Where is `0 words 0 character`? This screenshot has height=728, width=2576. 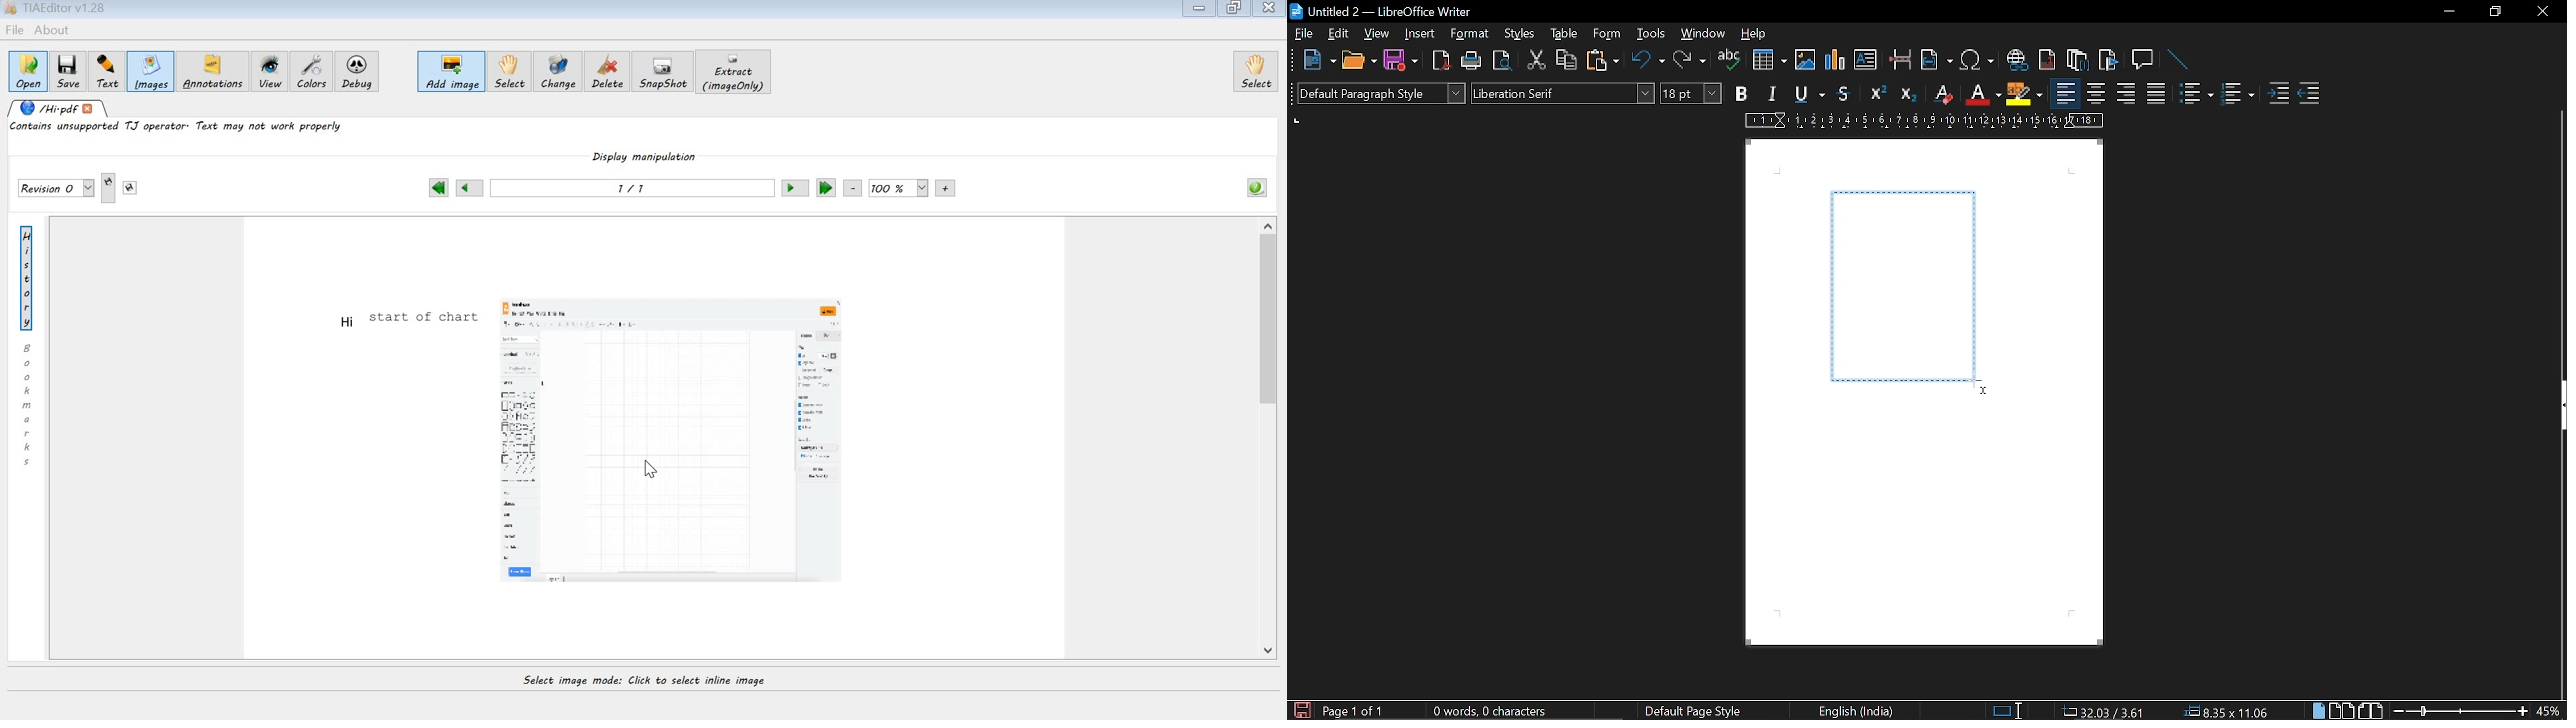 0 words 0 character is located at coordinates (1487, 711).